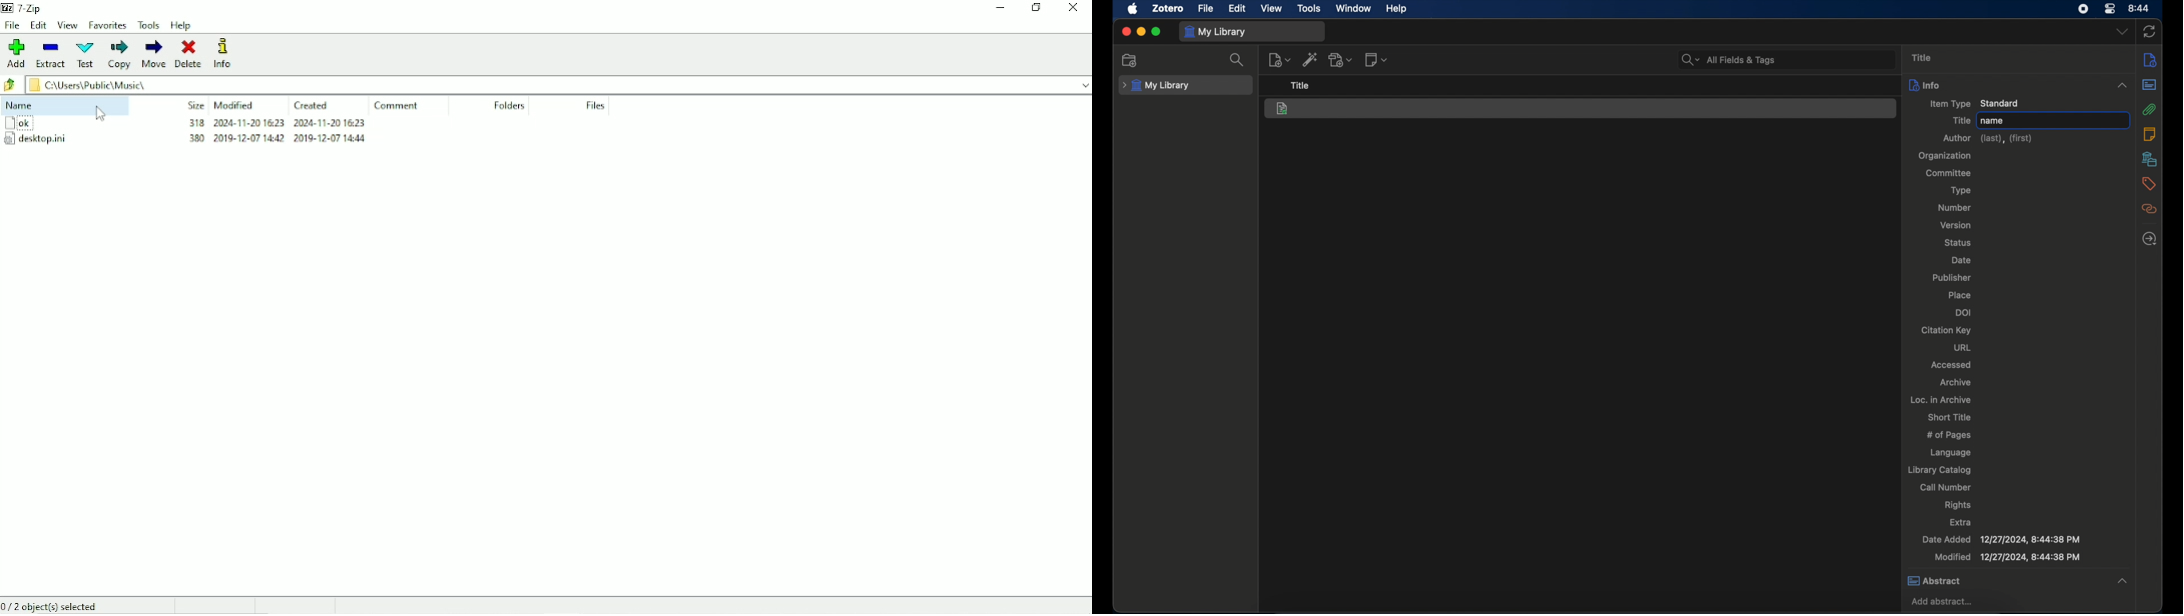  What do you see at coordinates (2149, 239) in the screenshot?
I see `locate` at bounding box center [2149, 239].